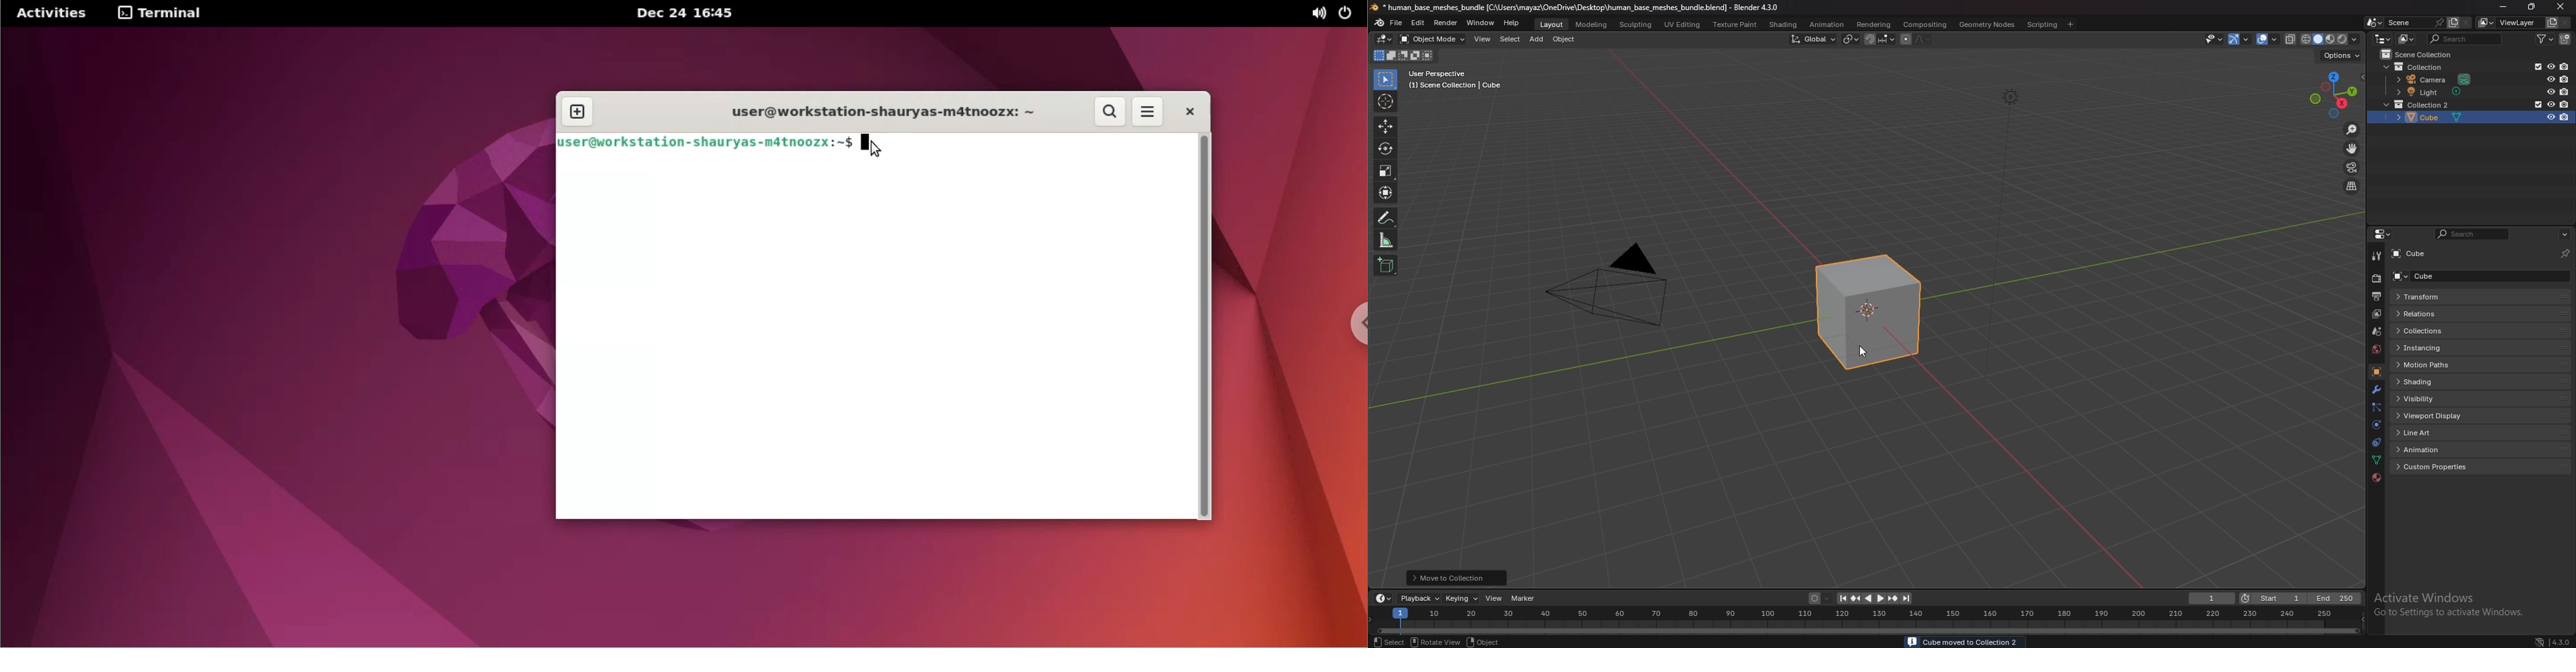 Image resolution: width=2576 pixels, height=672 pixels. Describe the element at coordinates (2440, 449) in the screenshot. I see `animation` at that location.